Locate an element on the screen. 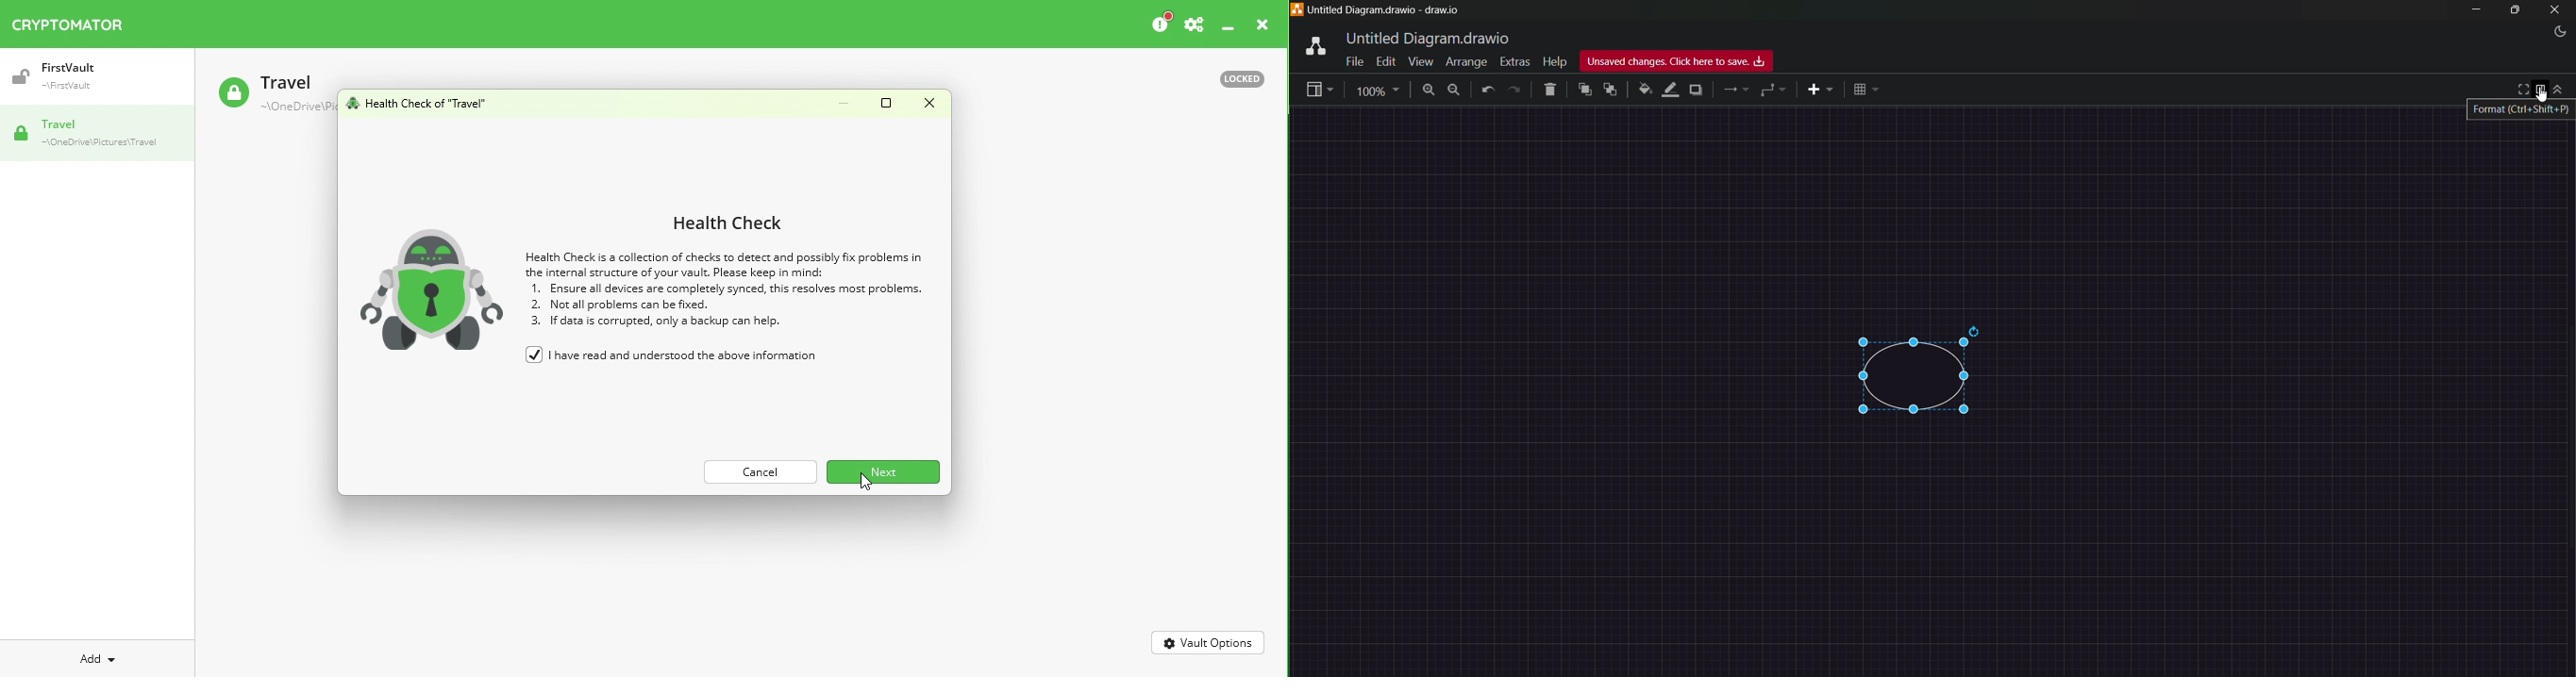  view is located at coordinates (1317, 88).